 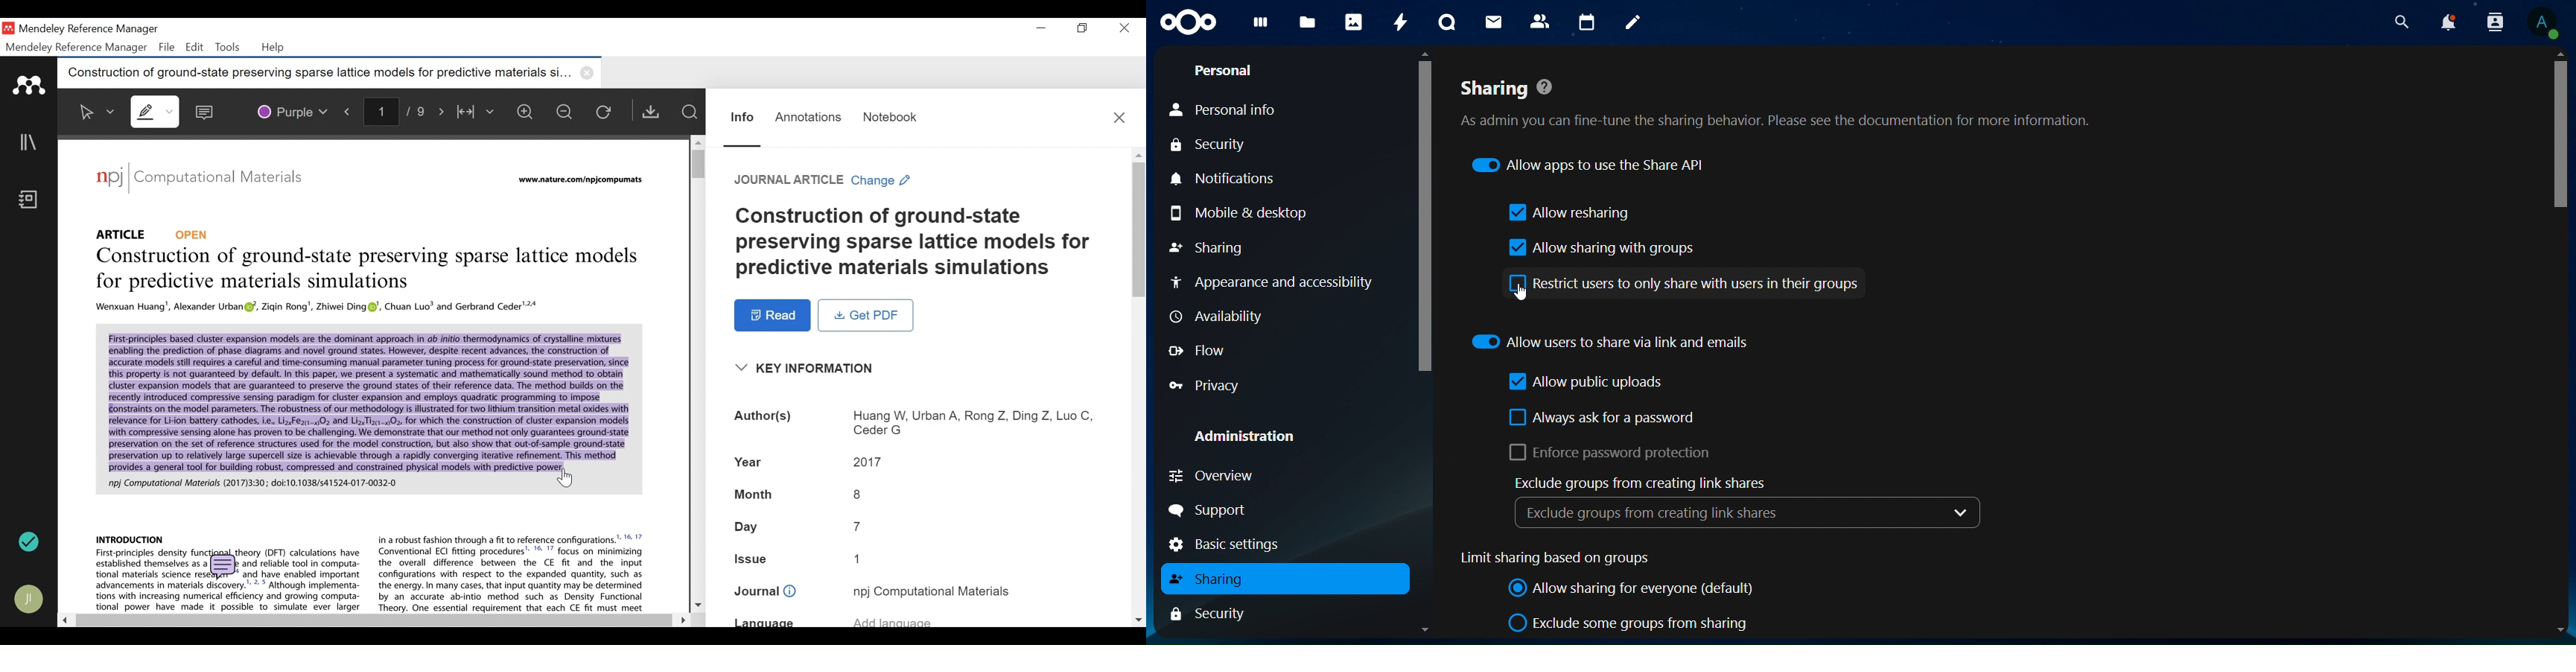 I want to click on notifications, so click(x=2446, y=21).